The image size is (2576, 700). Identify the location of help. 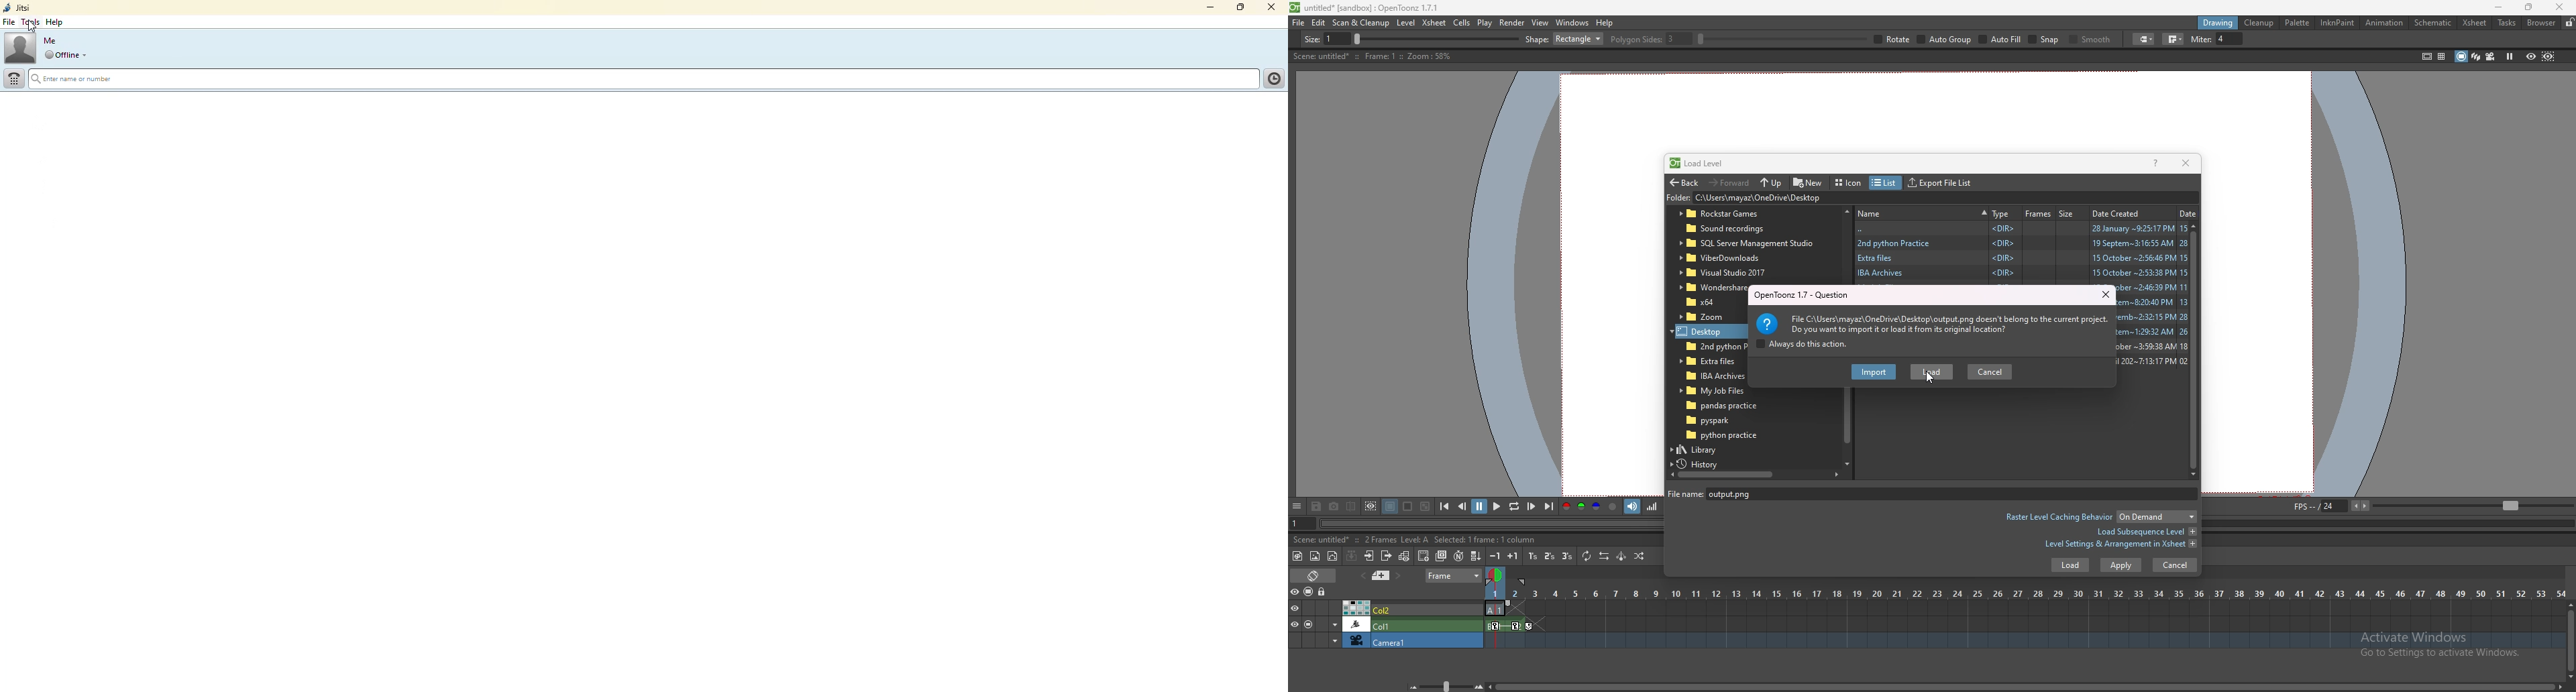
(59, 21).